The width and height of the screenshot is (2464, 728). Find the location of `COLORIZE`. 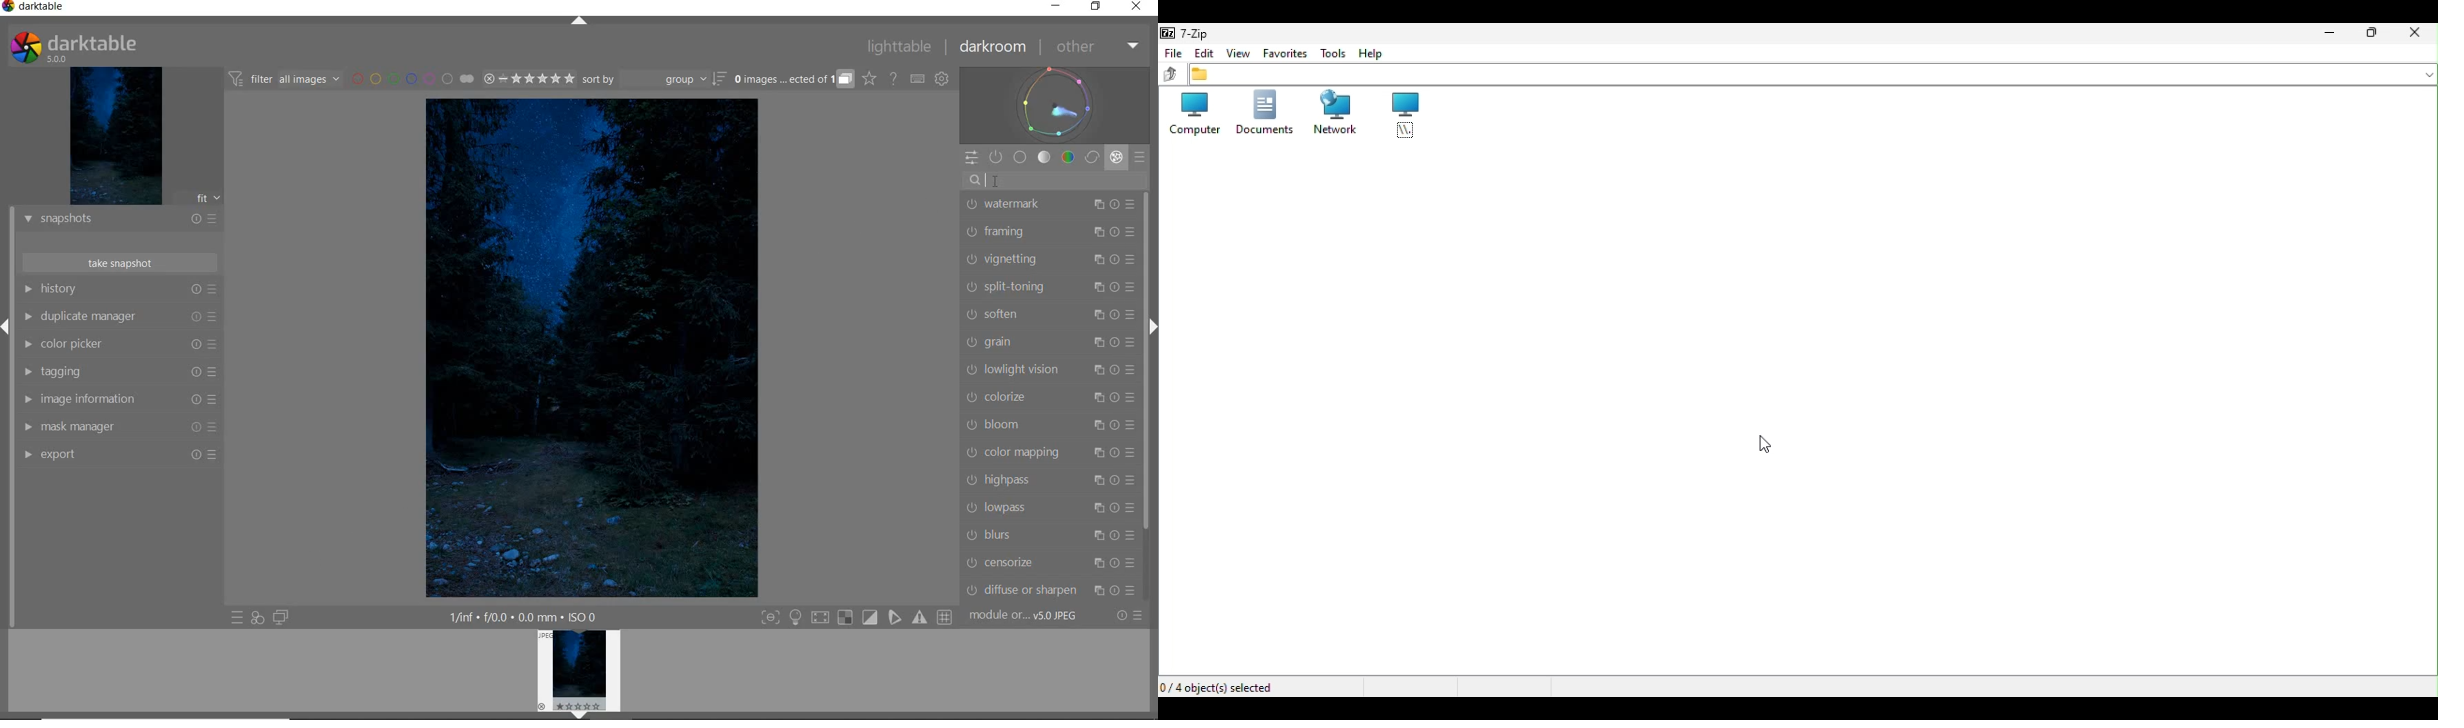

COLORIZE is located at coordinates (1049, 397).